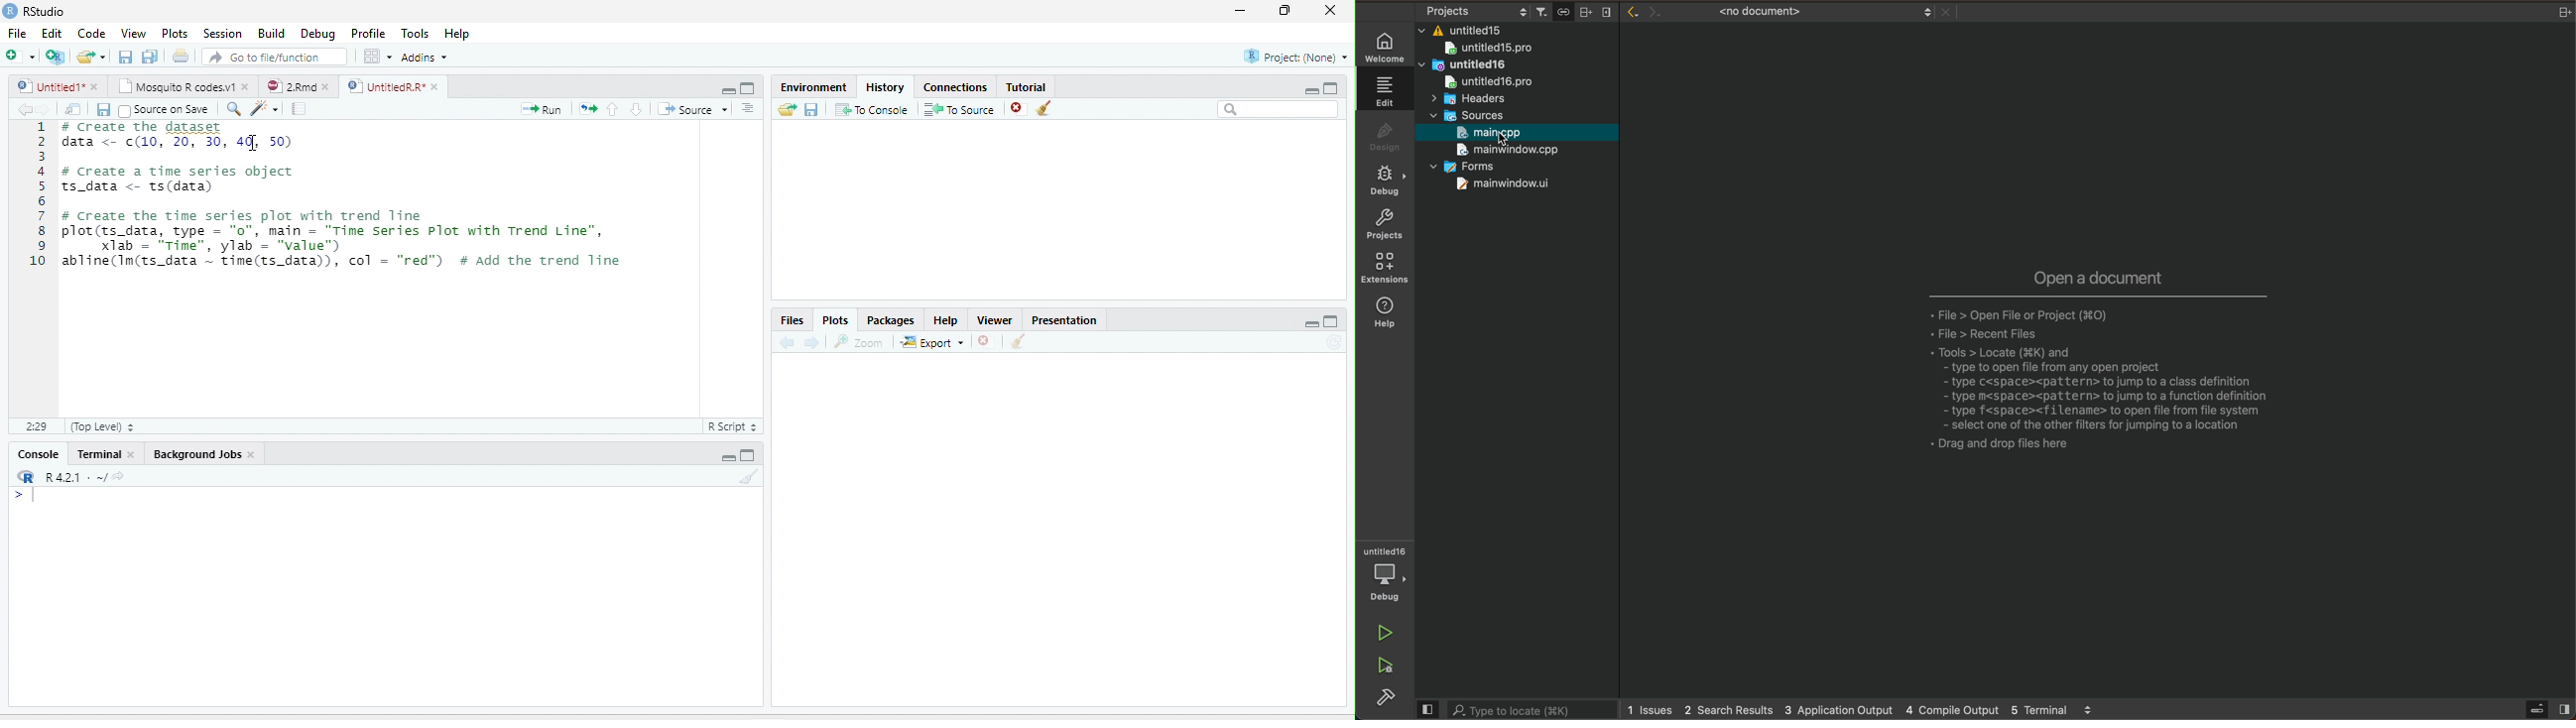 This screenshot has width=2576, height=728. What do you see at coordinates (414, 33) in the screenshot?
I see `Tools` at bounding box center [414, 33].